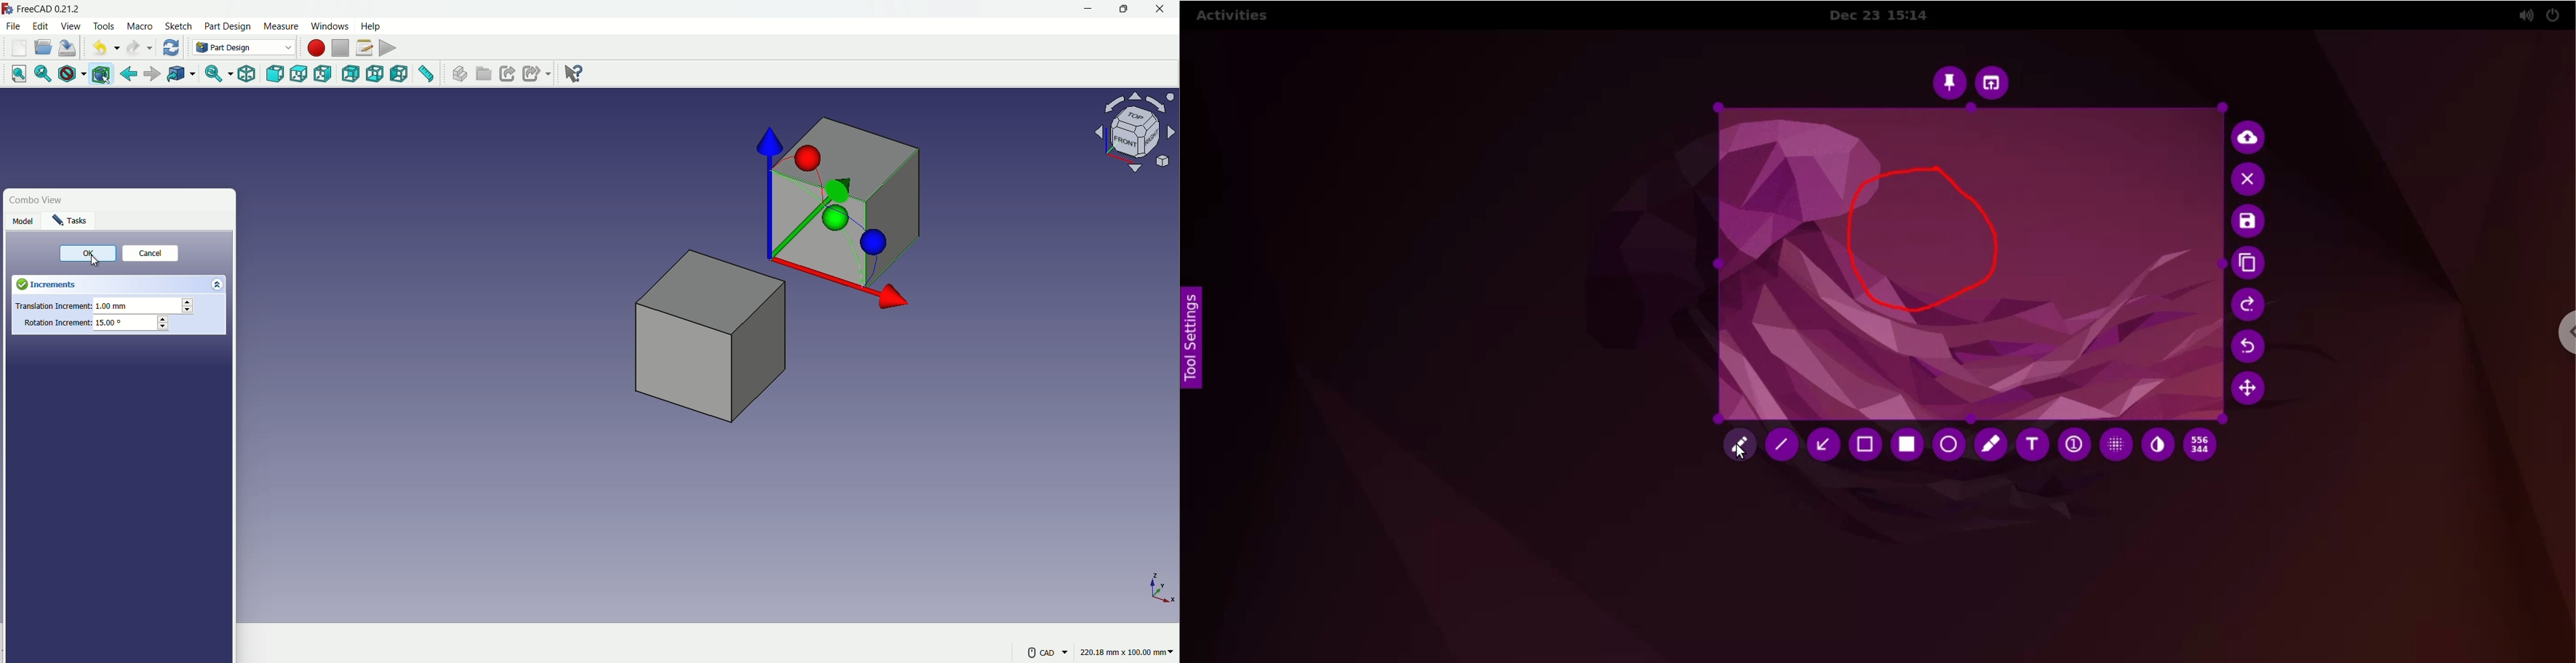 This screenshot has height=672, width=2576. I want to click on start macros, so click(315, 48).